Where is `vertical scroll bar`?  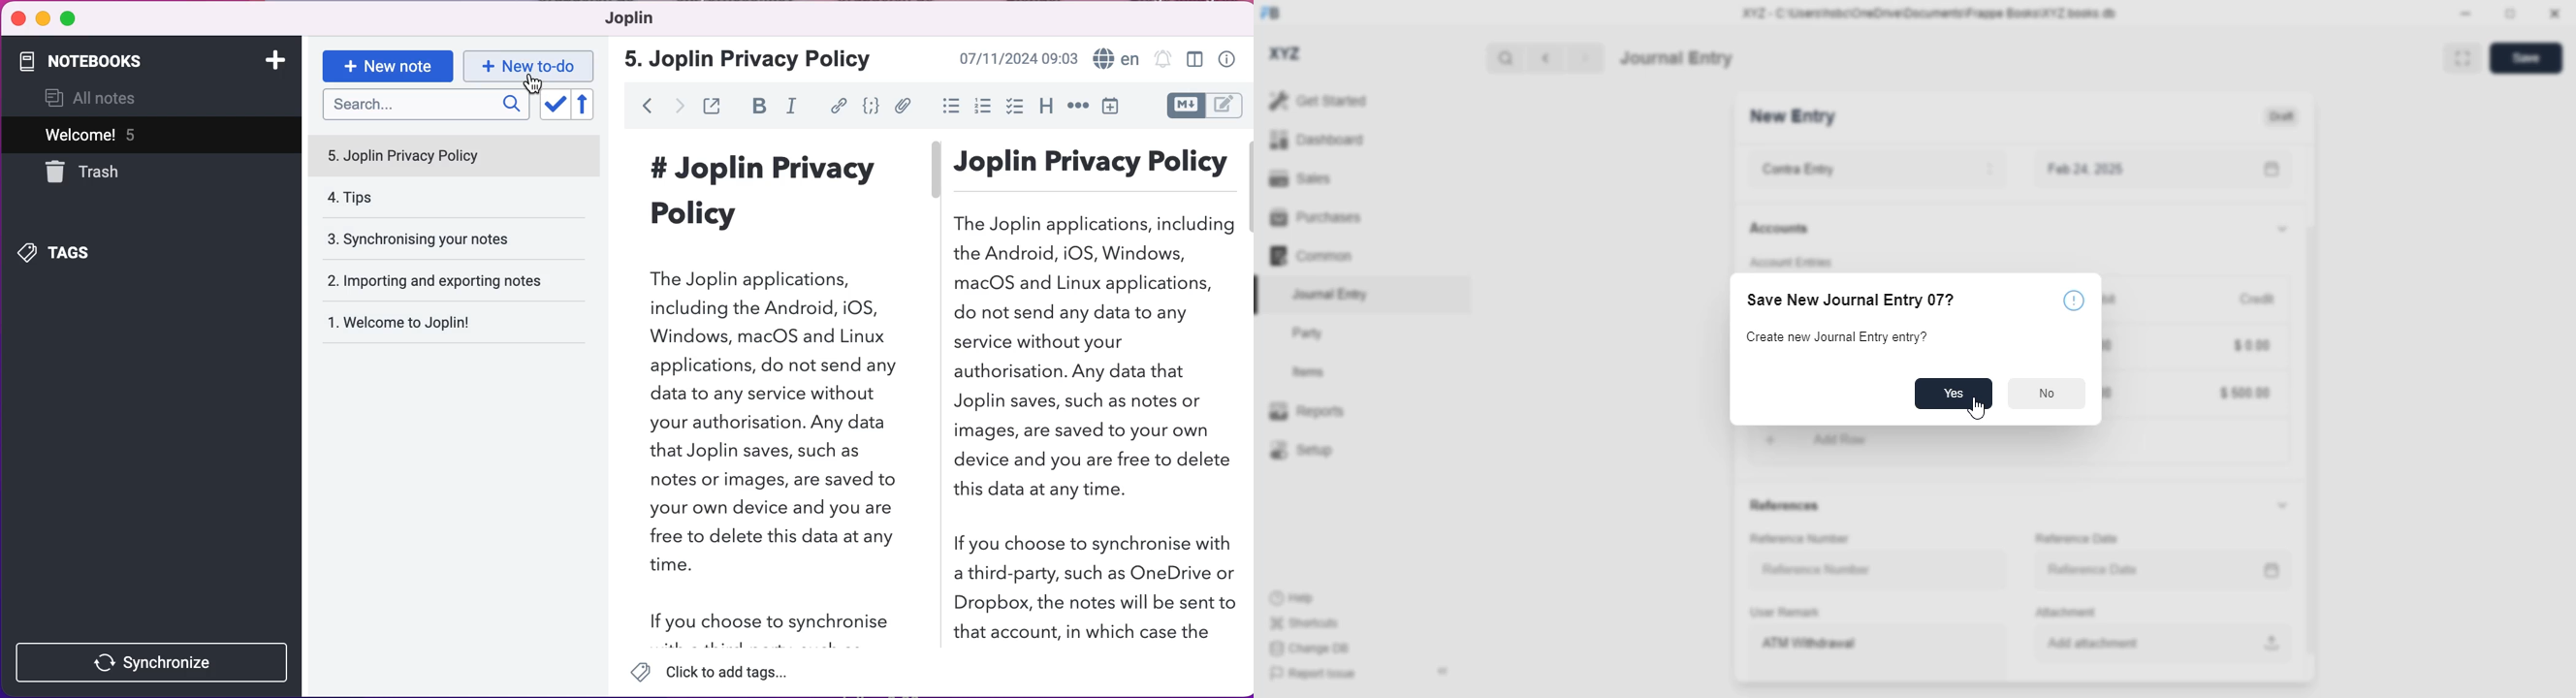
vertical scroll bar is located at coordinates (2310, 413).